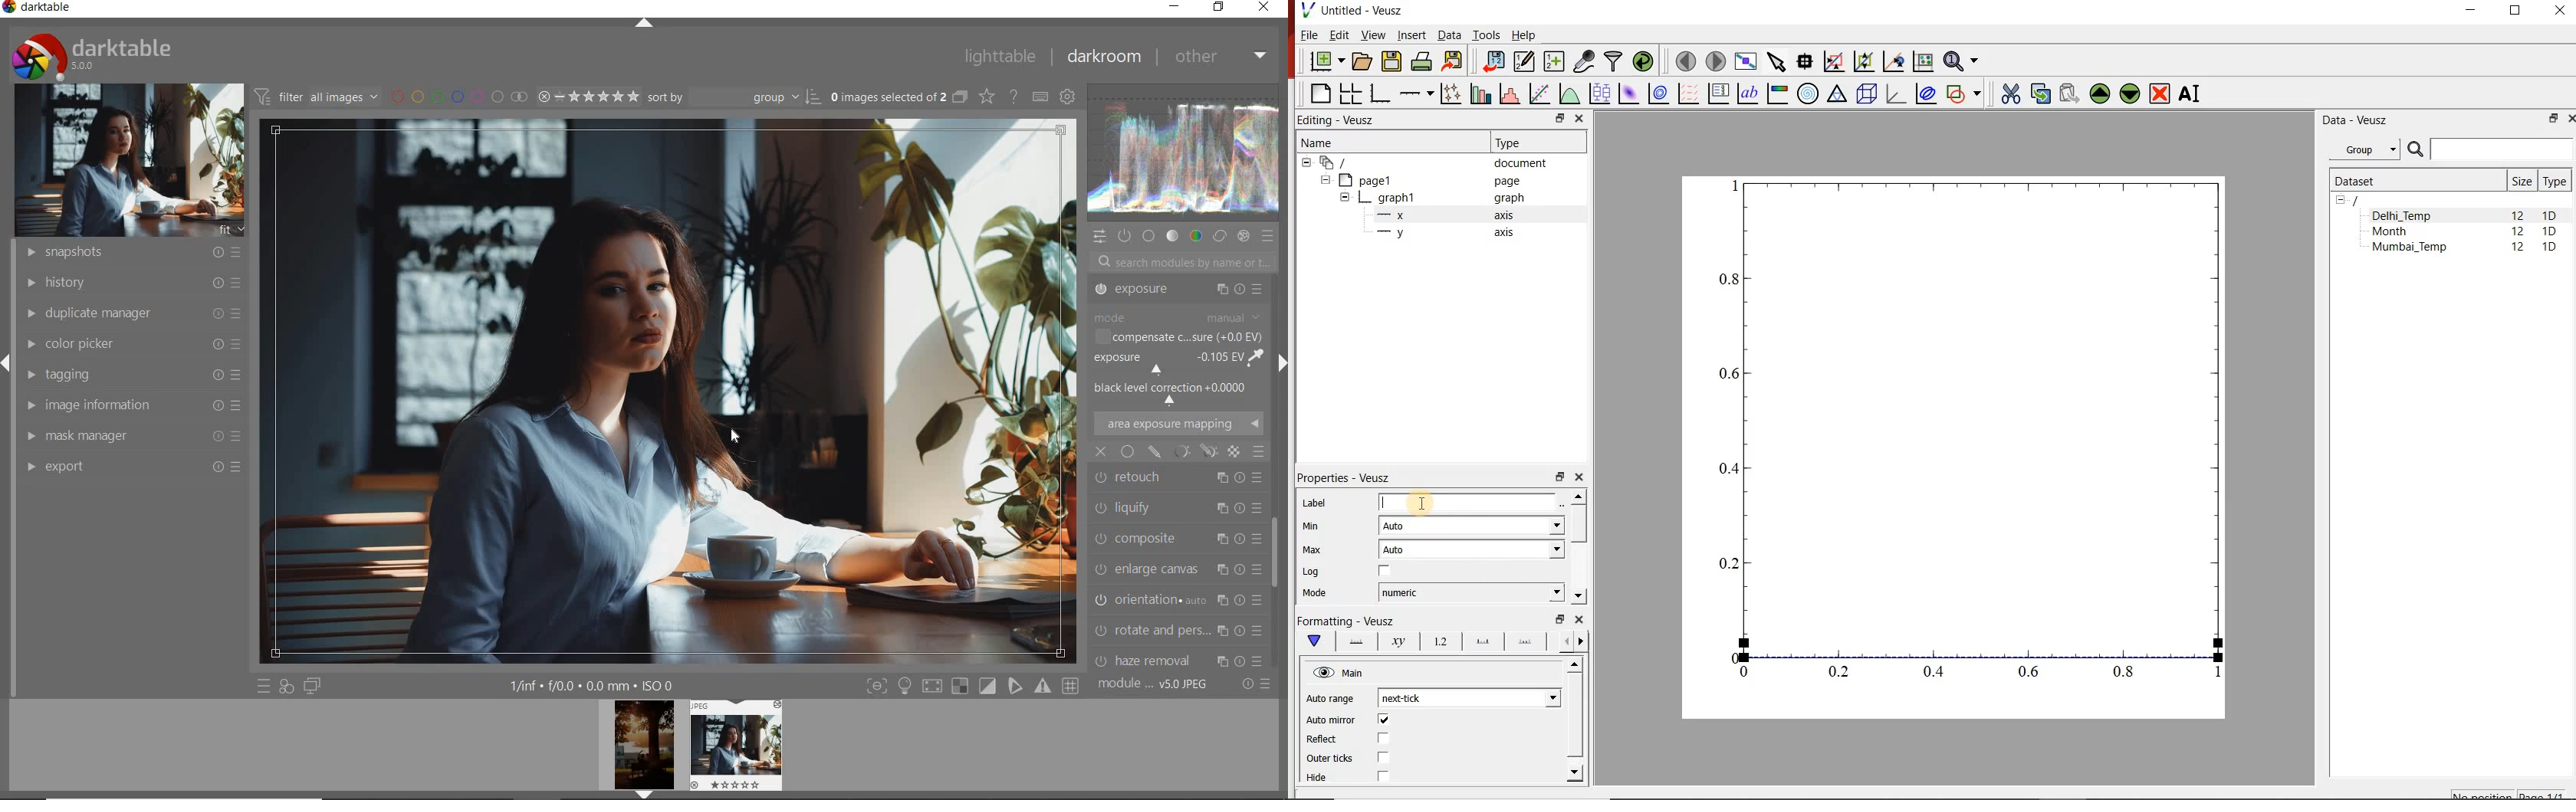  I want to click on IMAGE INFORMATION, so click(130, 405).